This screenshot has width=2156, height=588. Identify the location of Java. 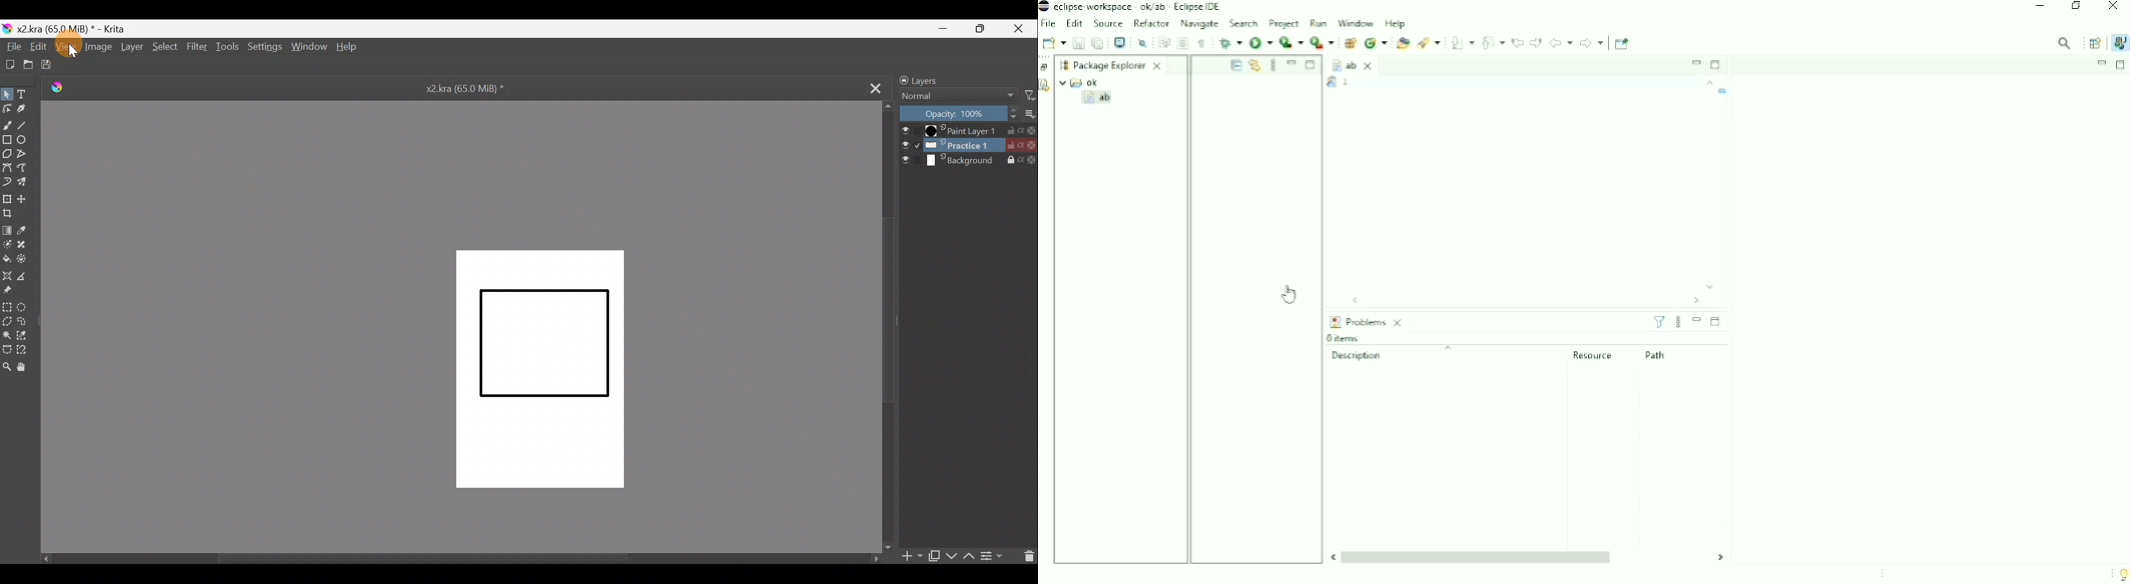
(2118, 43).